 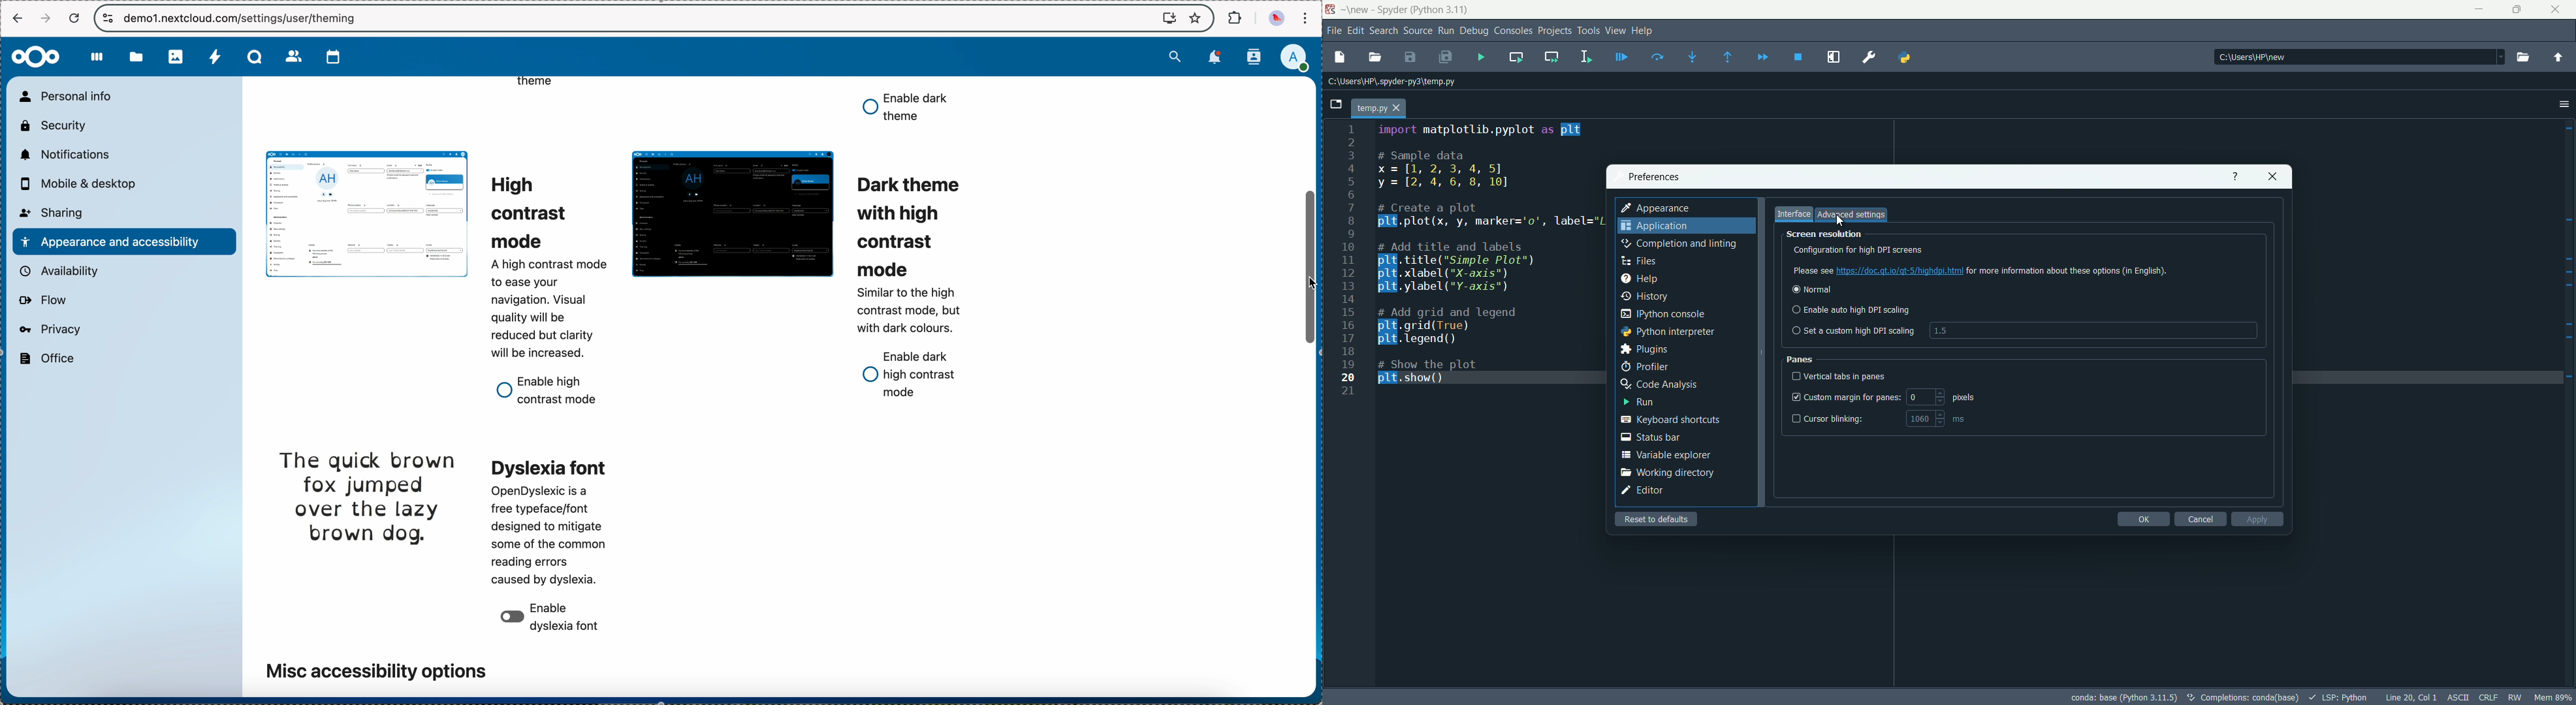 I want to click on enable auto high DPI scaling, so click(x=1850, y=310).